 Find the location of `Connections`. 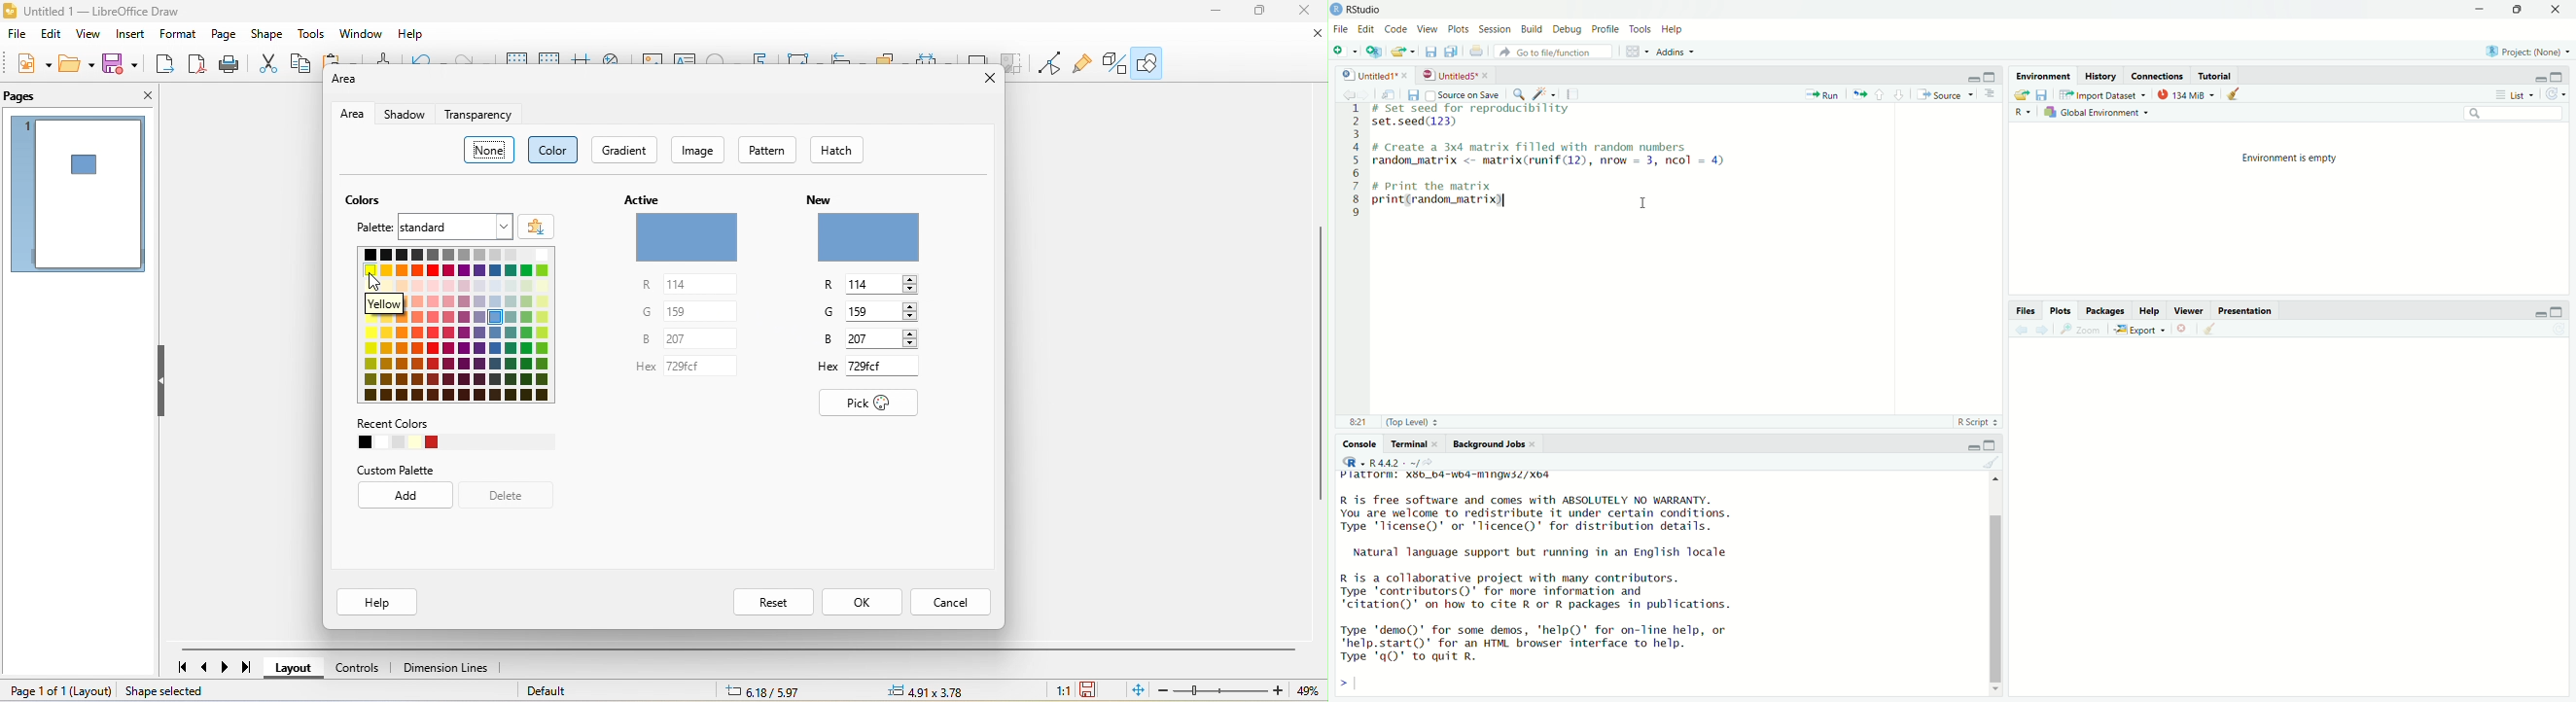

Connections is located at coordinates (2159, 75).